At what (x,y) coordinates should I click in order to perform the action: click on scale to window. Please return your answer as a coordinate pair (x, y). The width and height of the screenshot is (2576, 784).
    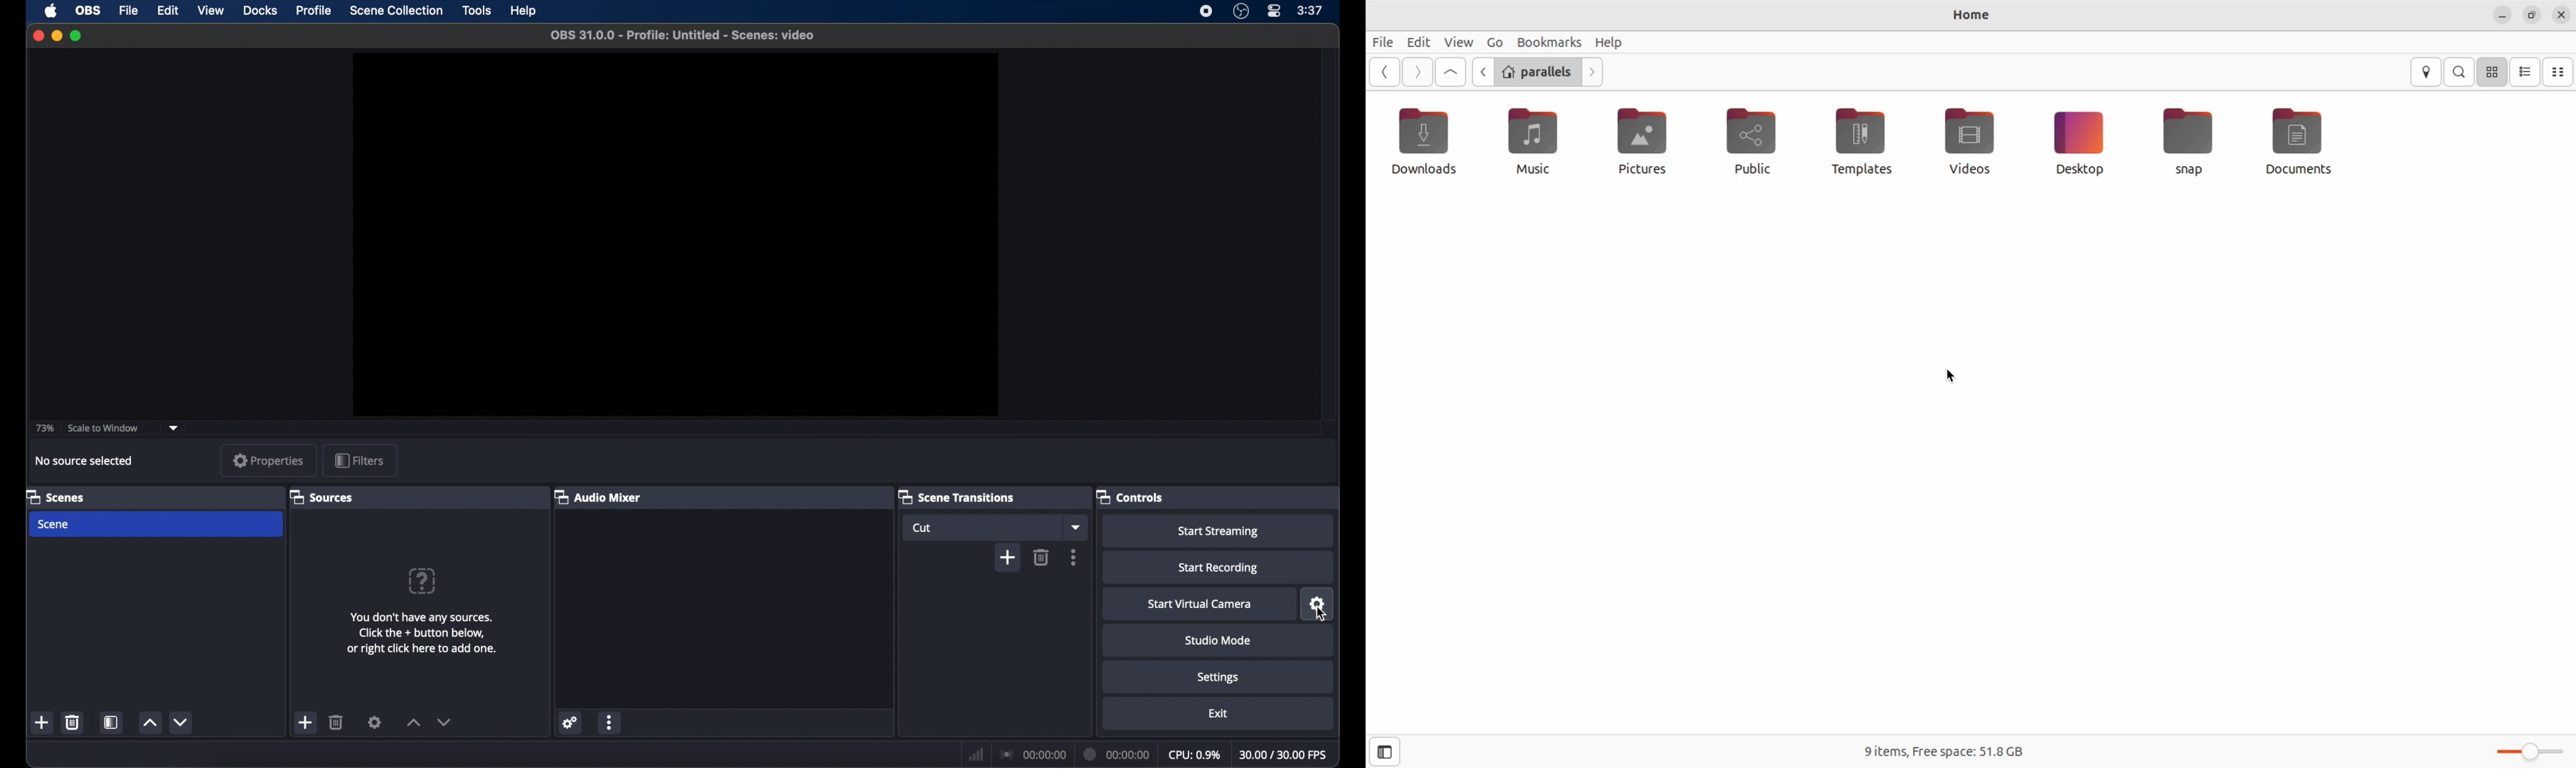
    Looking at the image, I should click on (104, 429).